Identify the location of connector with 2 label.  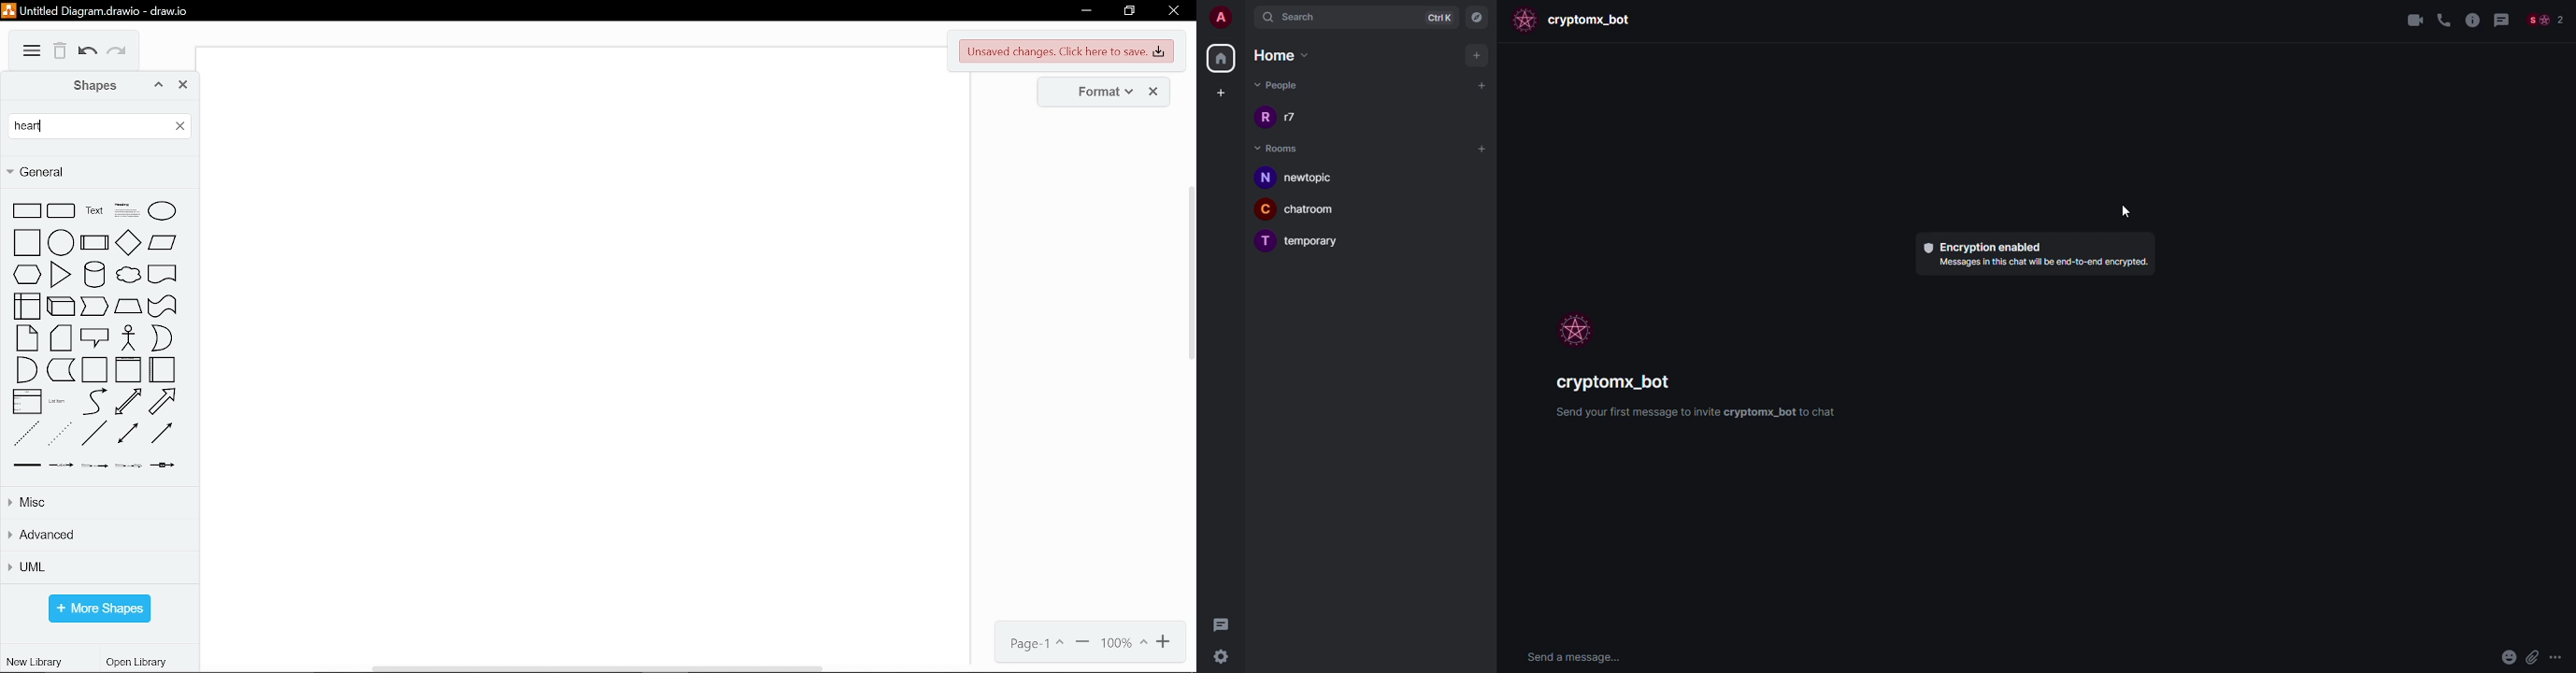
(93, 465).